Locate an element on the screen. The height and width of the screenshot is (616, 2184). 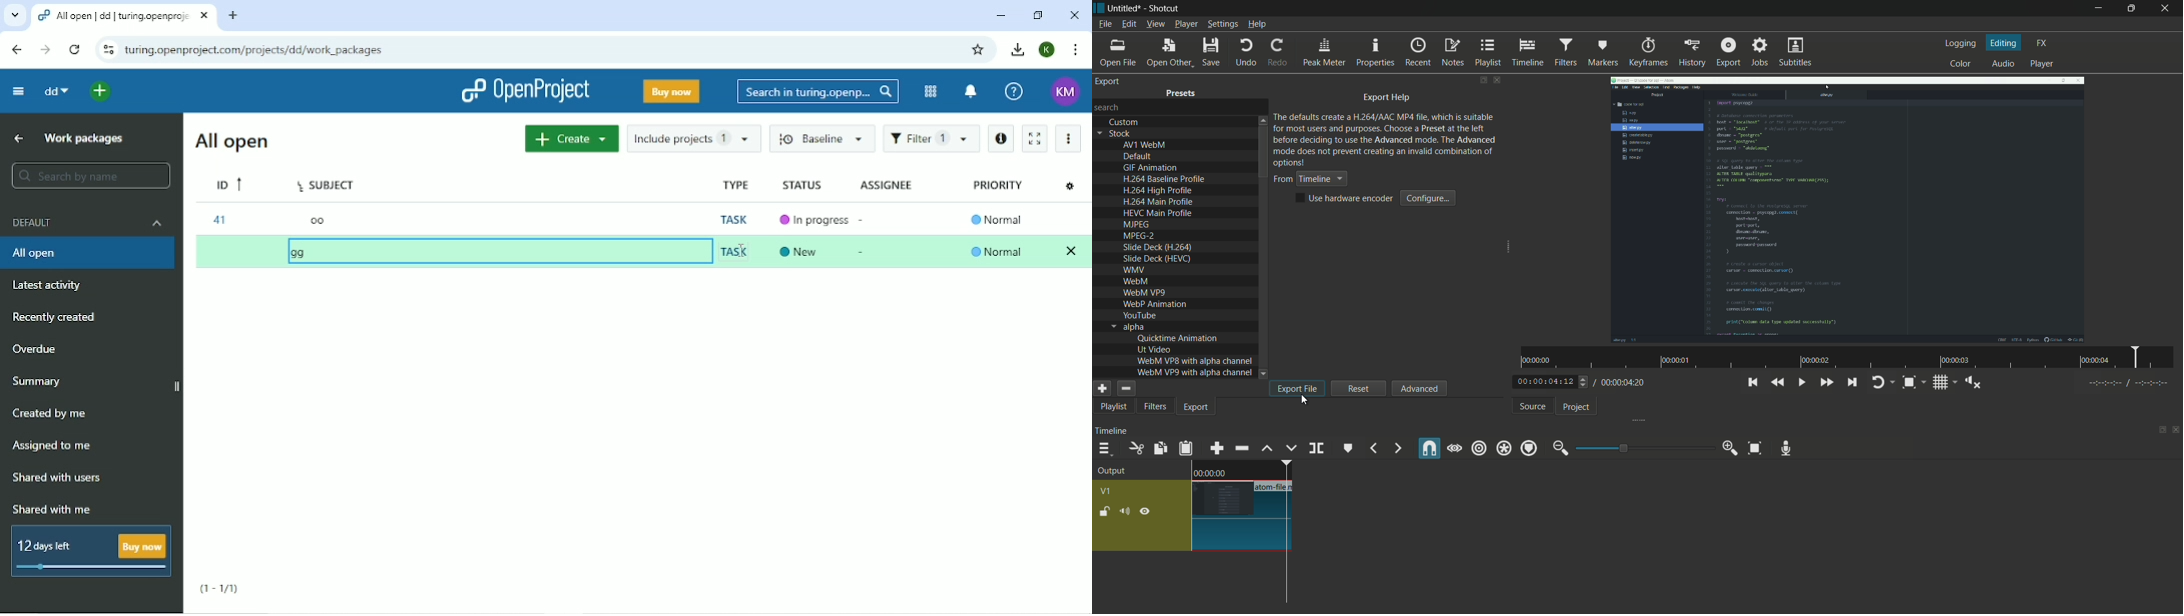
time is located at coordinates (1851, 358).